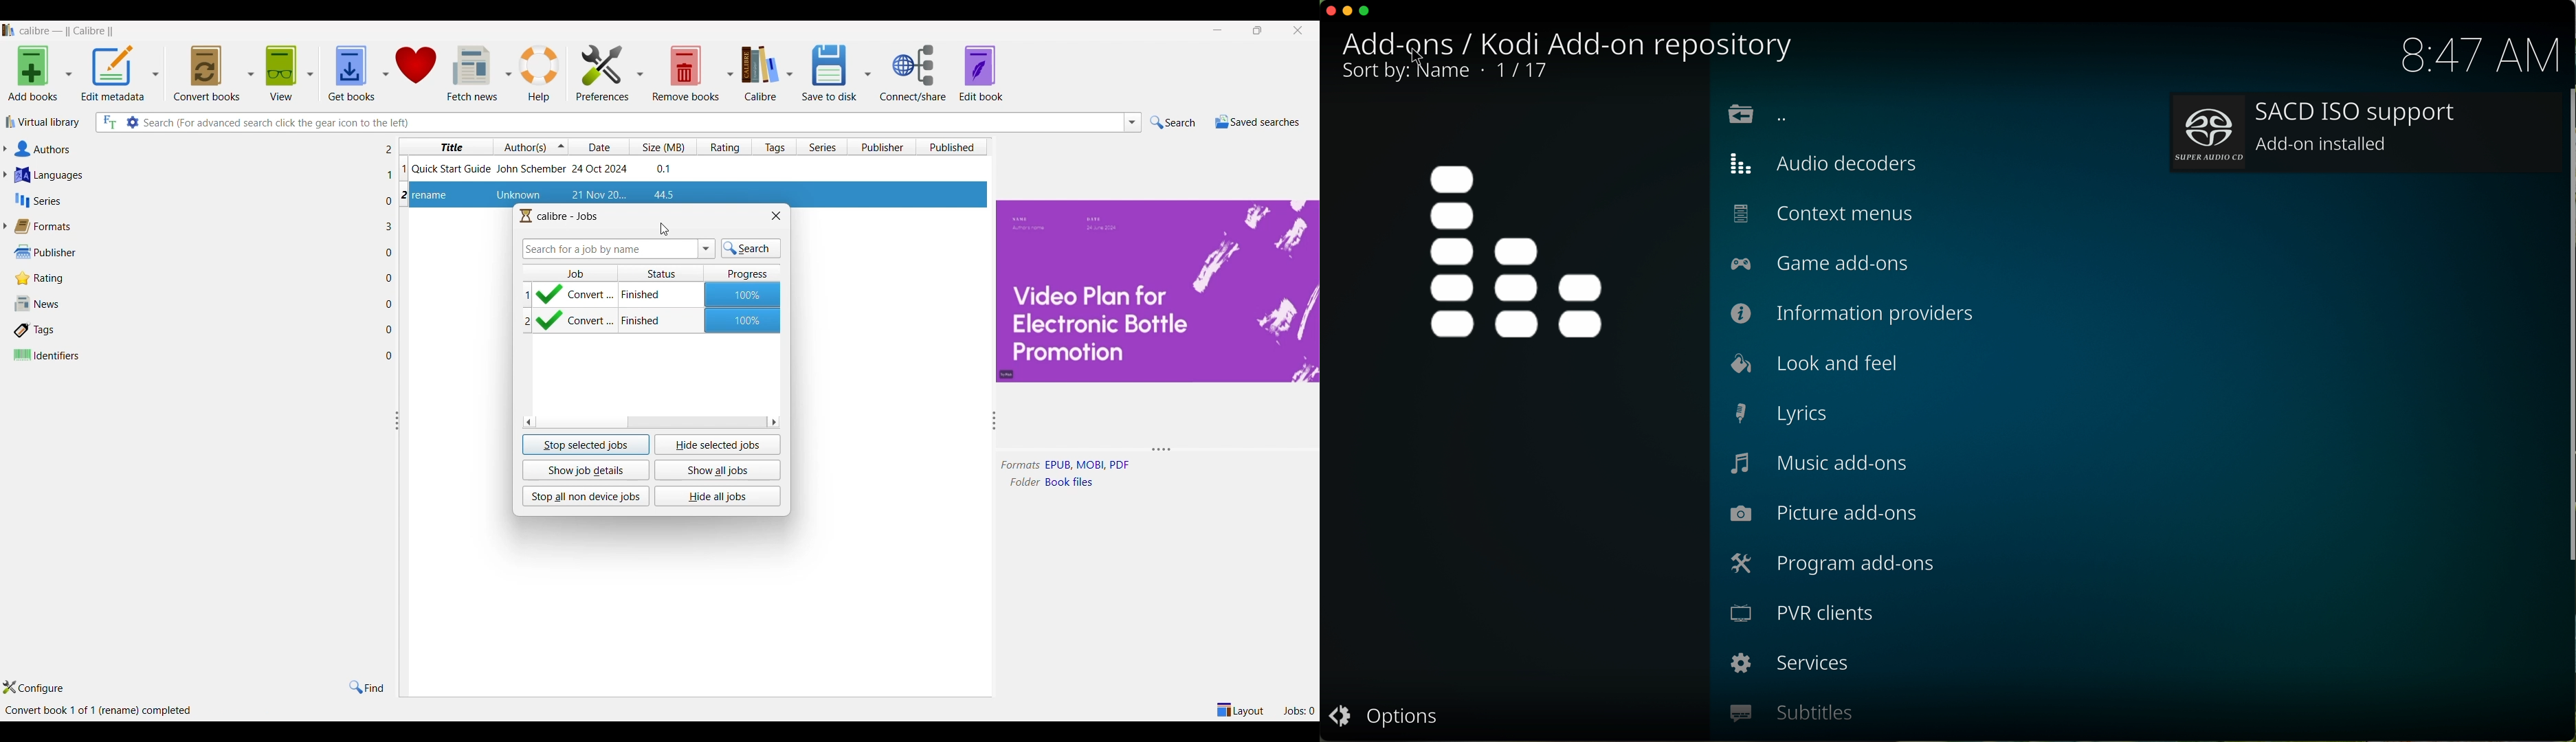 This screenshot has height=756, width=2576. What do you see at coordinates (586, 496) in the screenshot?
I see `Stop all non device jobs` at bounding box center [586, 496].